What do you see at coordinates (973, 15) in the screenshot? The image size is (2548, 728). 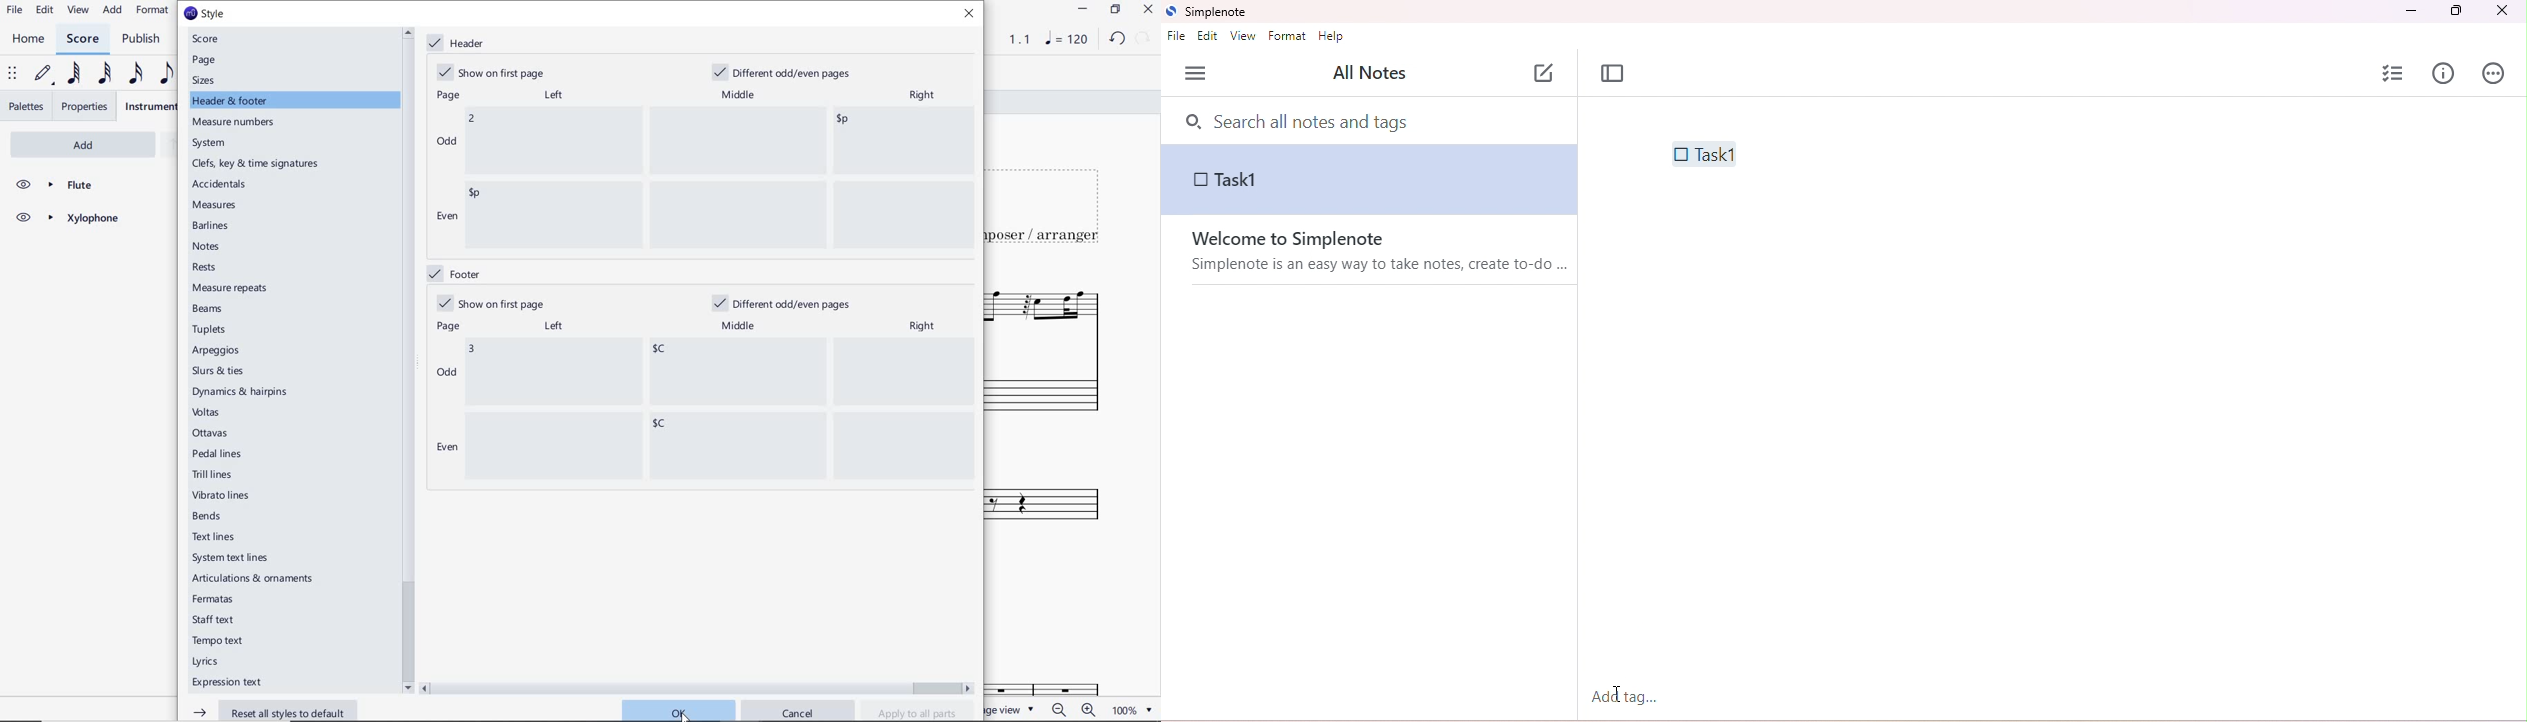 I see `close` at bounding box center [973, 15].